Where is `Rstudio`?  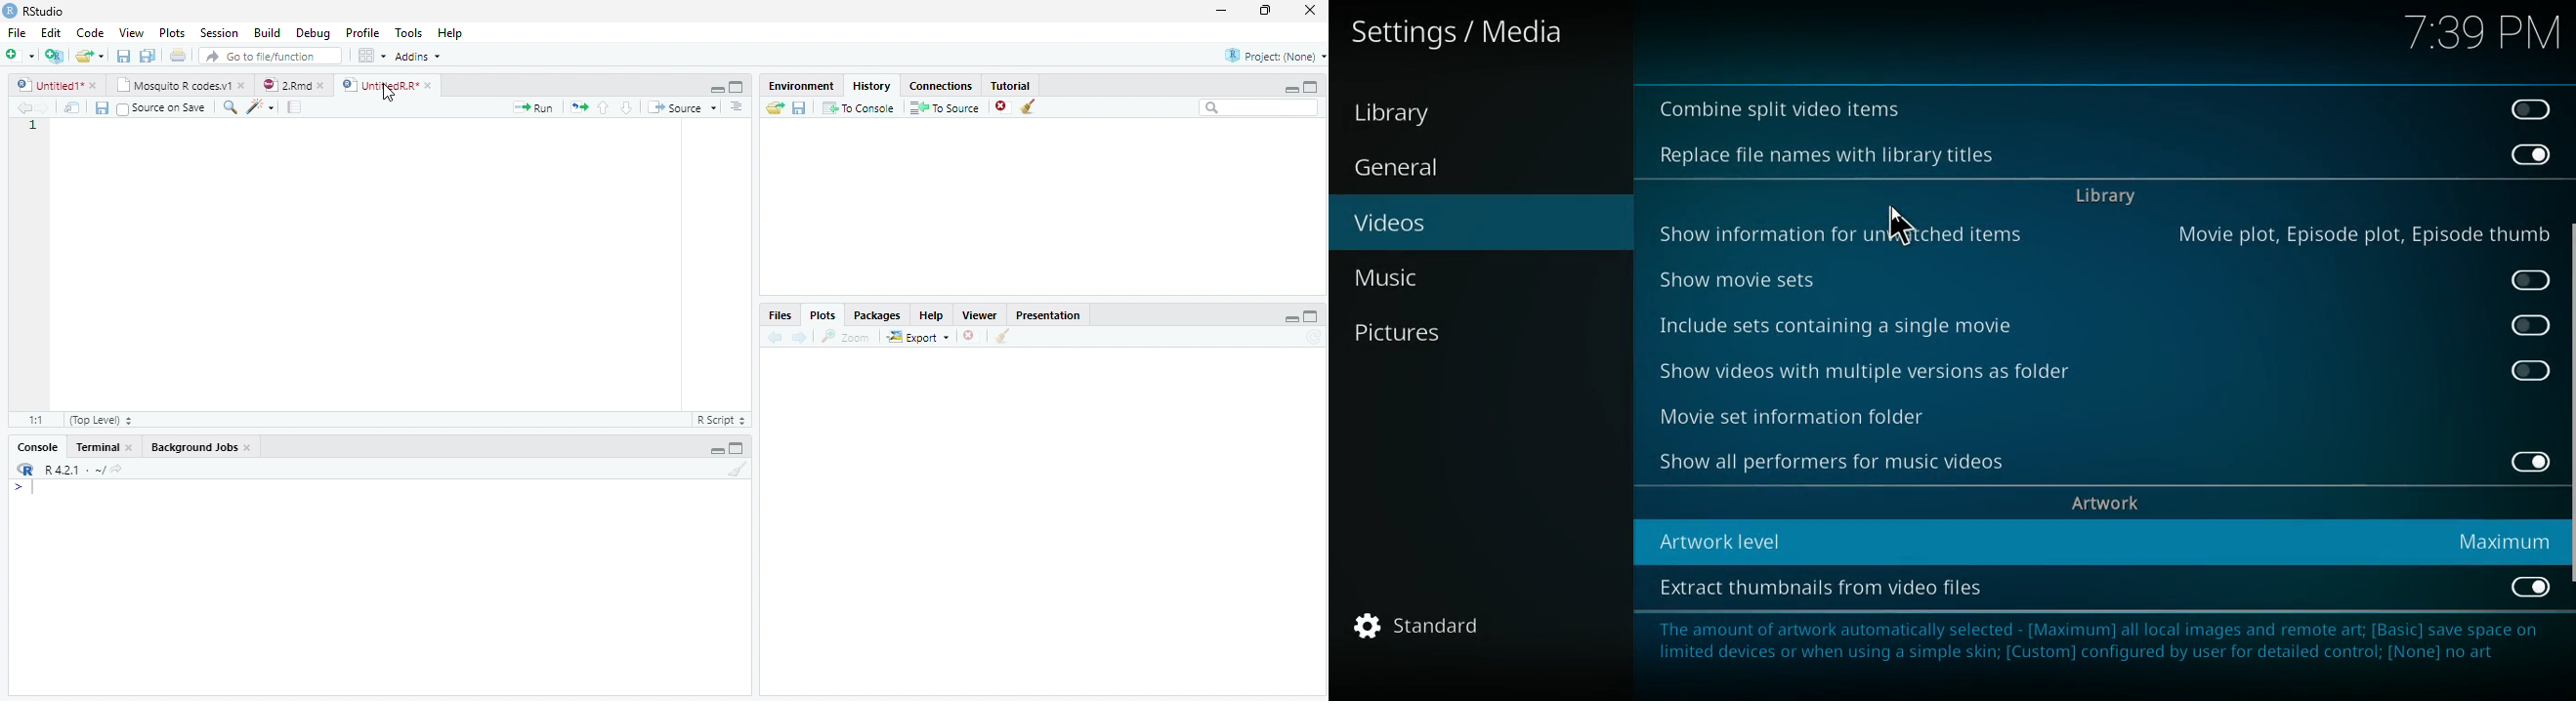 Rstudio is located at coordinates (33, 10).